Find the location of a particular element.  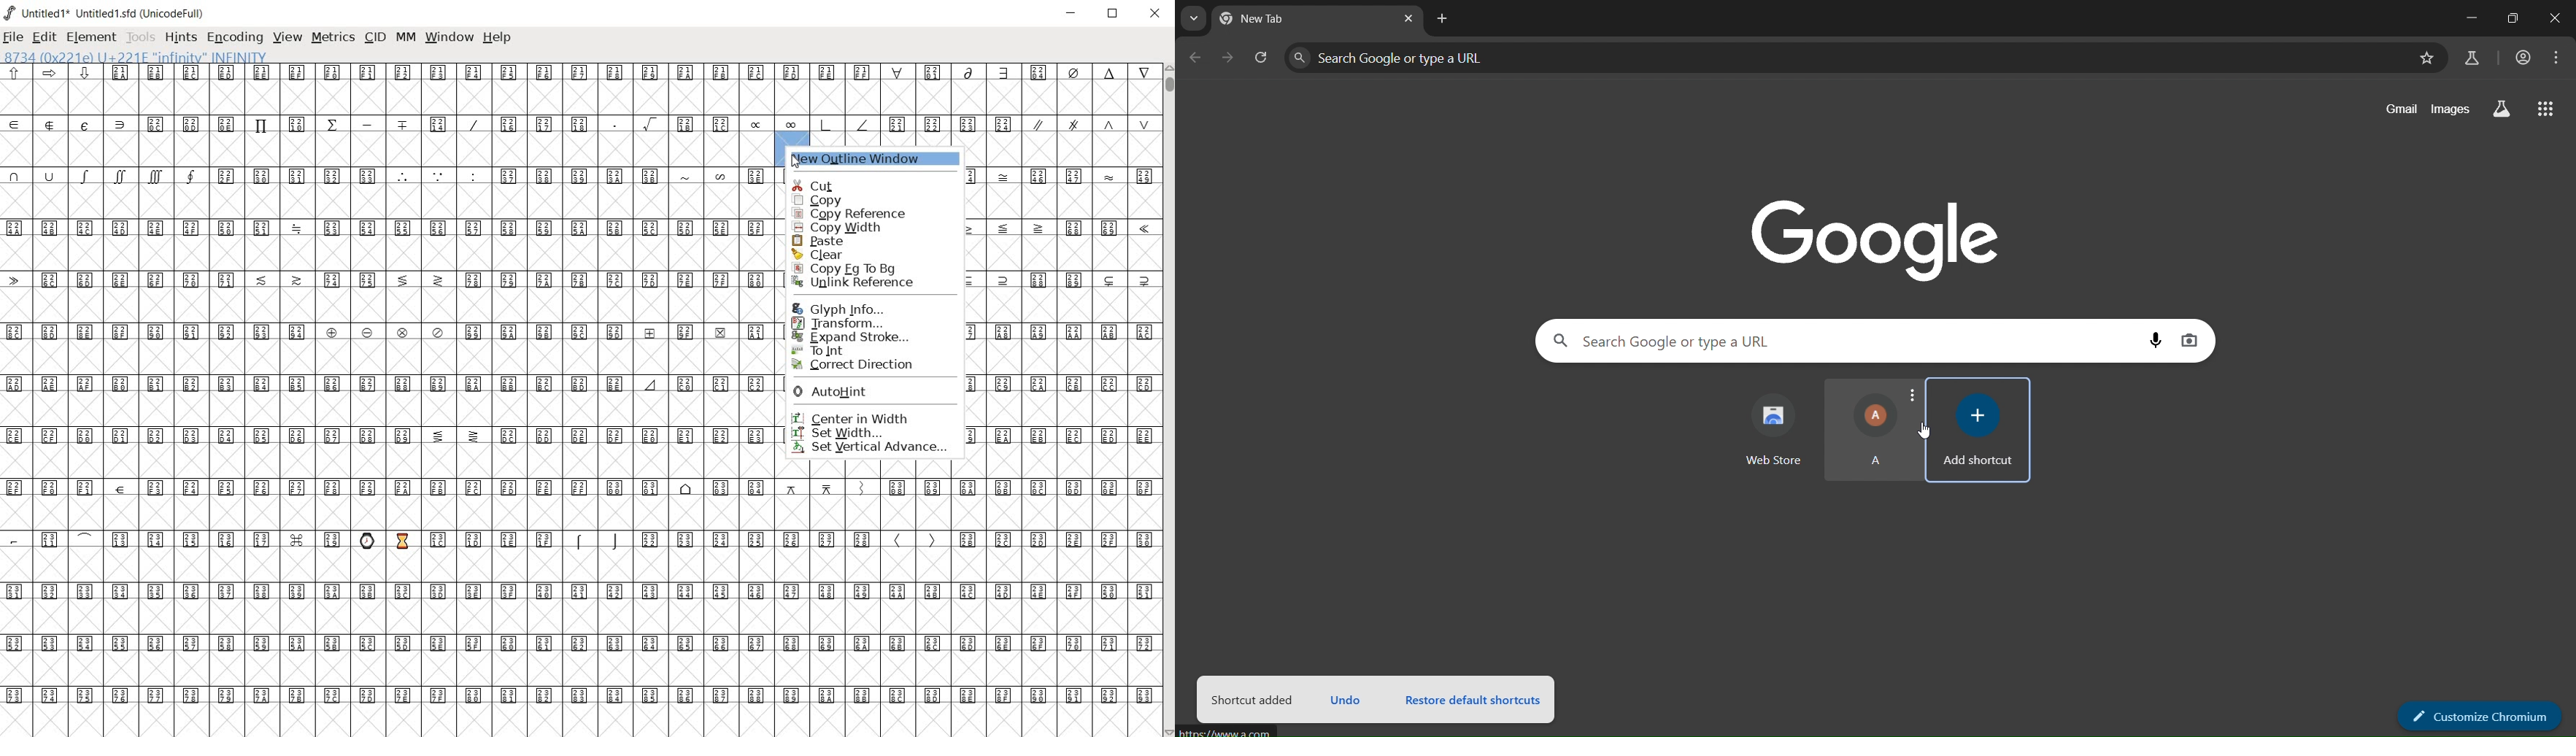

account is located at coordinates (2522, 58).